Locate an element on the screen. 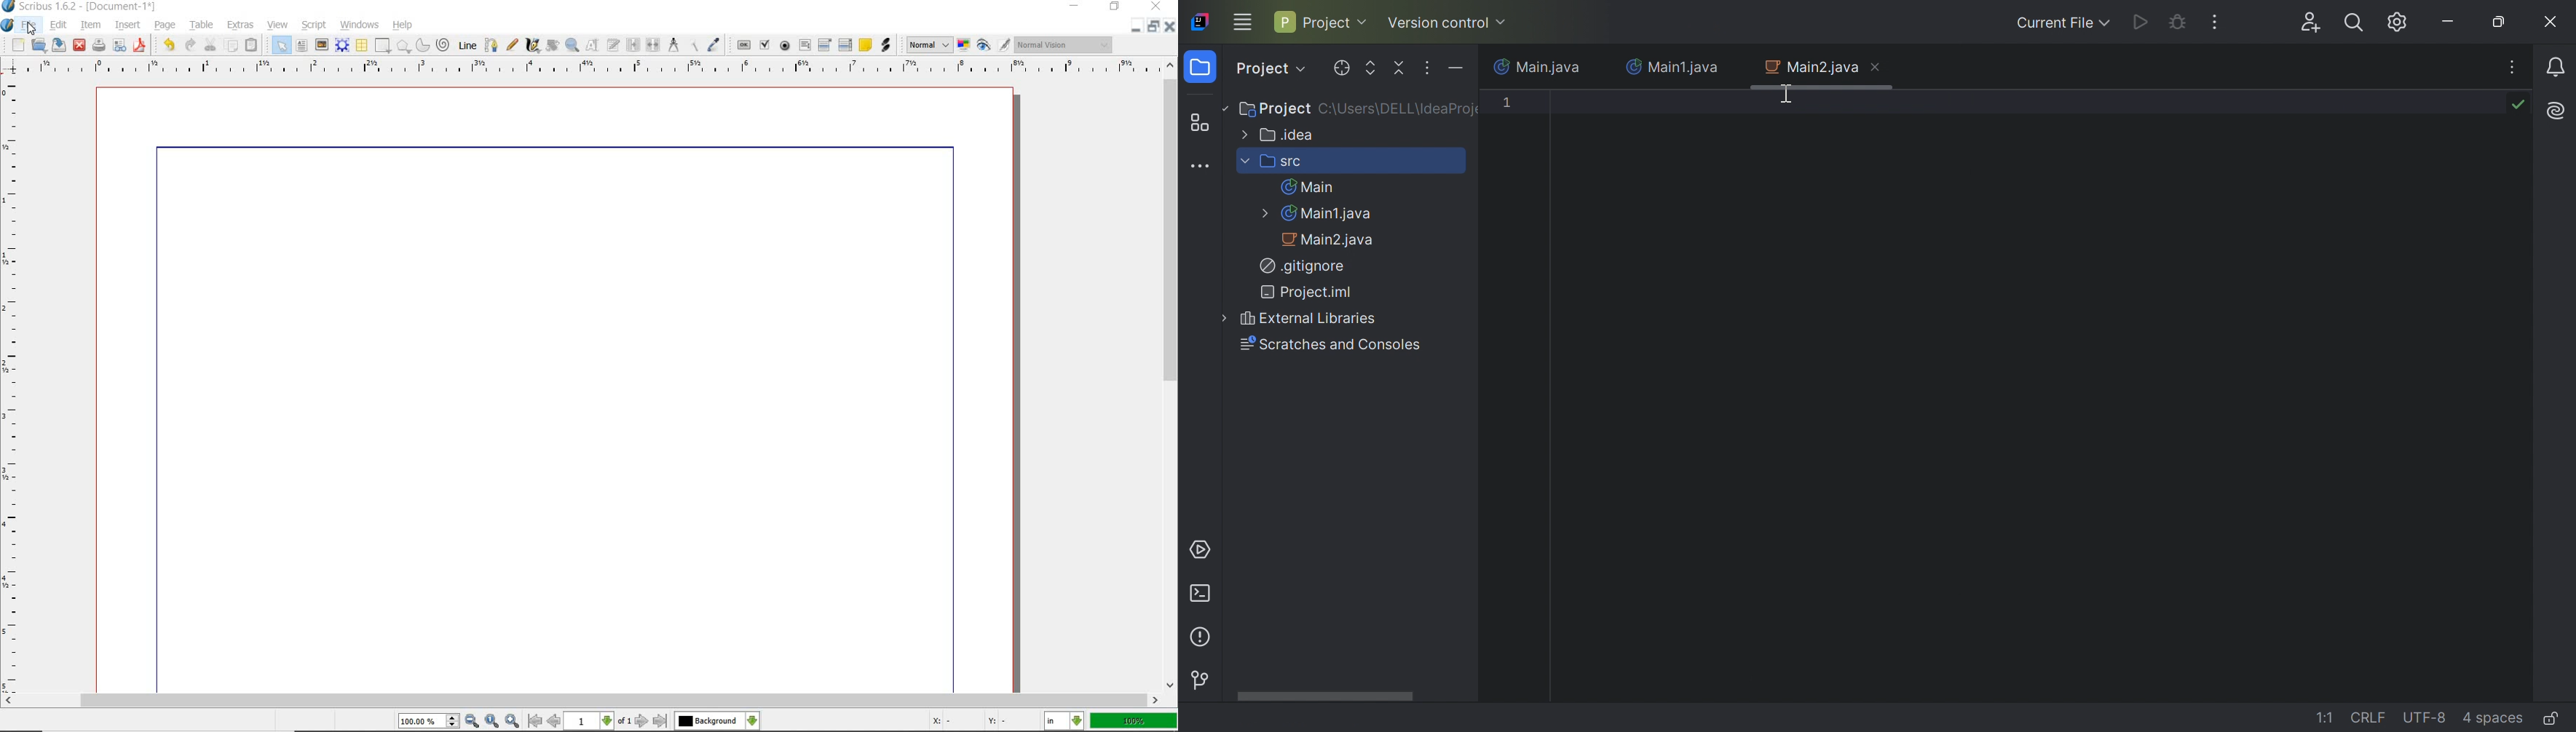  Debug is located at coordinates (2176, 24).